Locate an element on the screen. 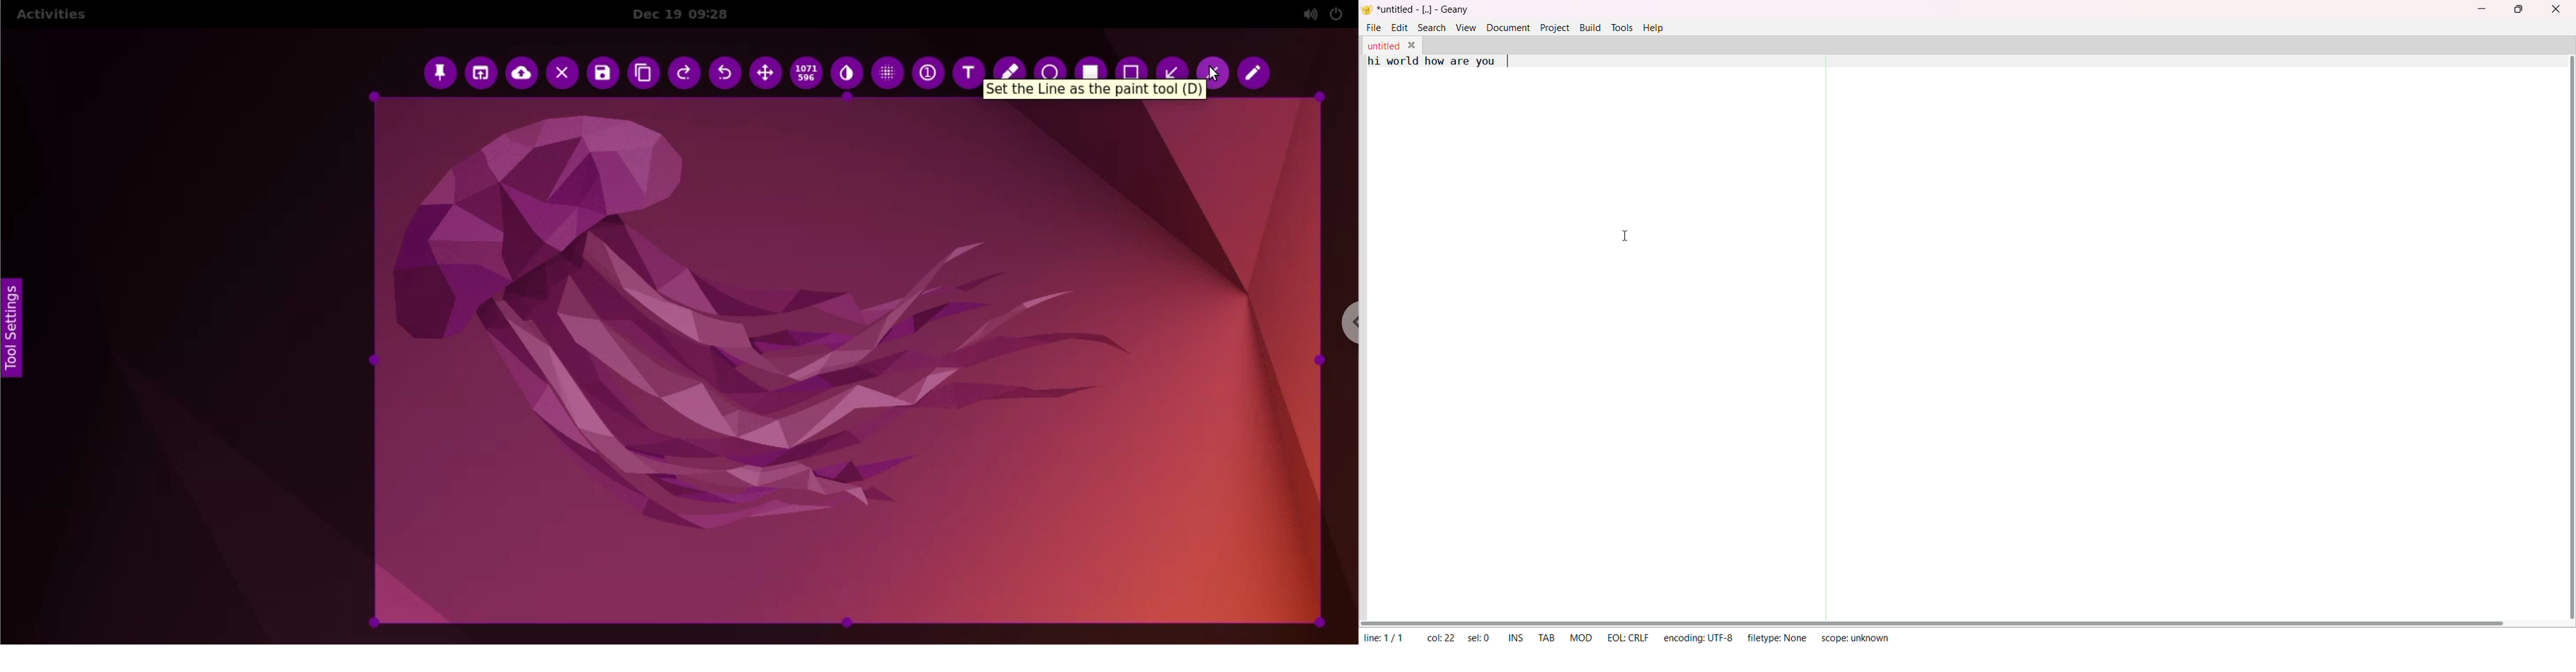 This screenshot has height=672, width=2576. sel: 0 is located at coordinates (1480, 637).